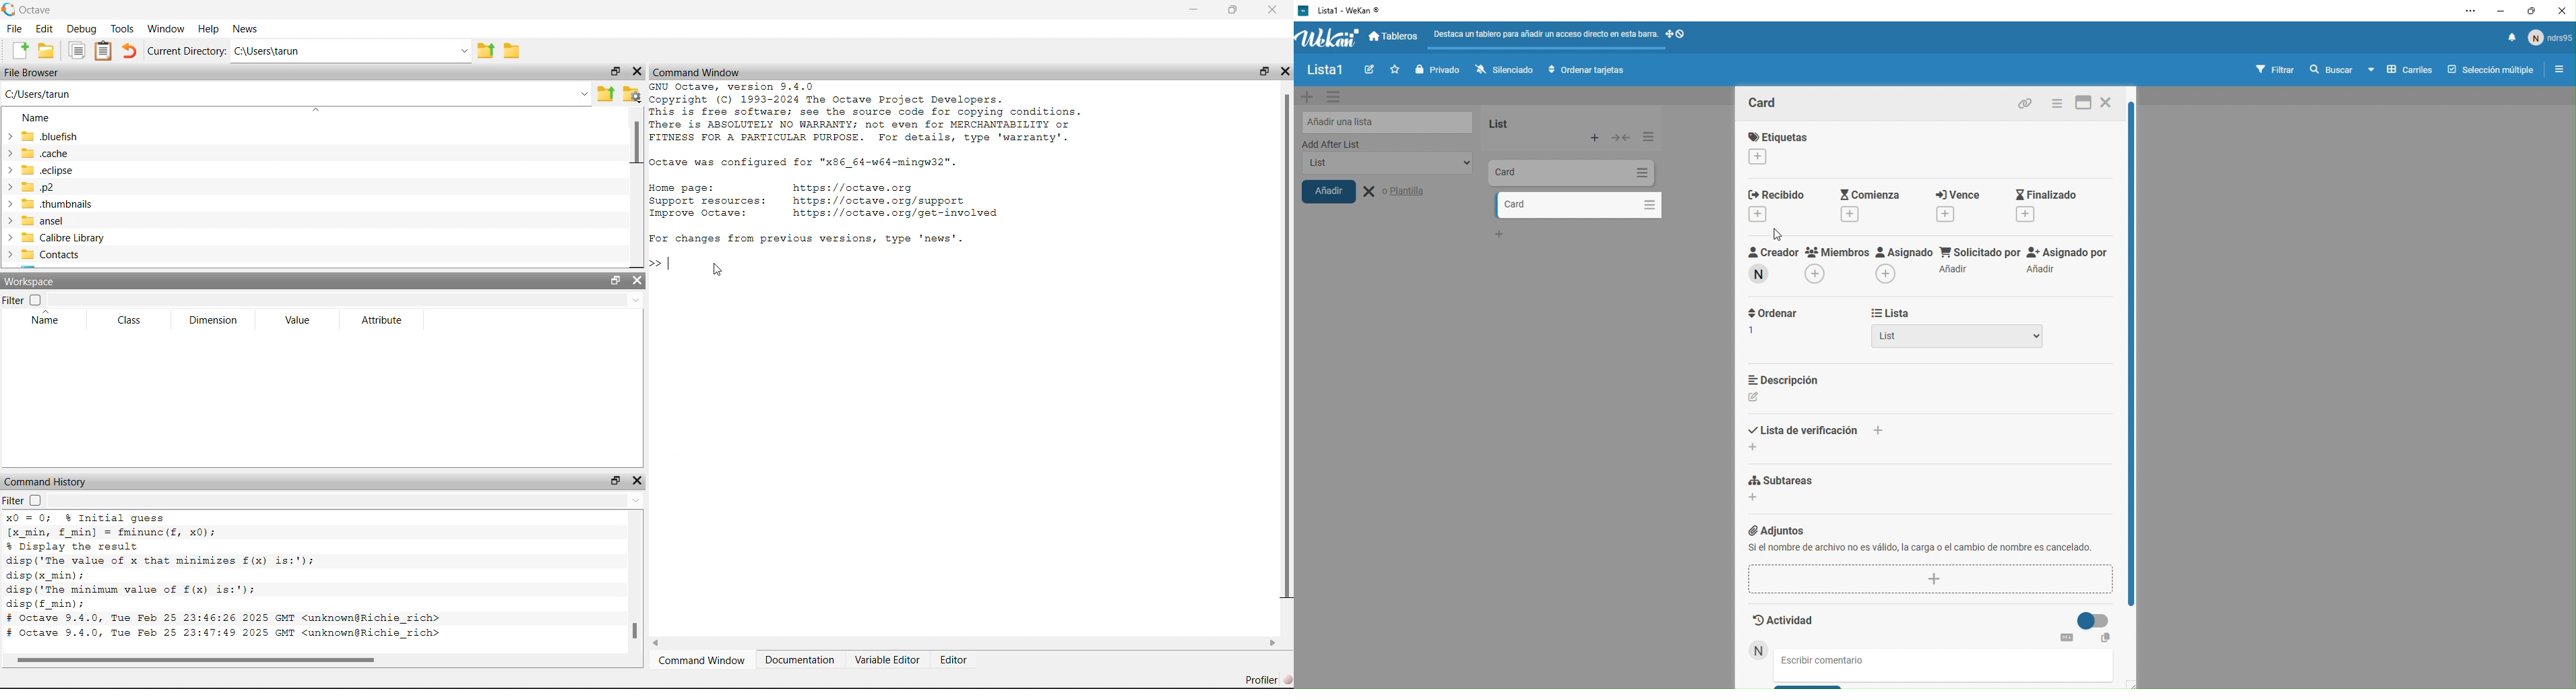 Image resolution: width=2576 pixels, height=700 pixels. I want to click on Options, so click(1646, 203).